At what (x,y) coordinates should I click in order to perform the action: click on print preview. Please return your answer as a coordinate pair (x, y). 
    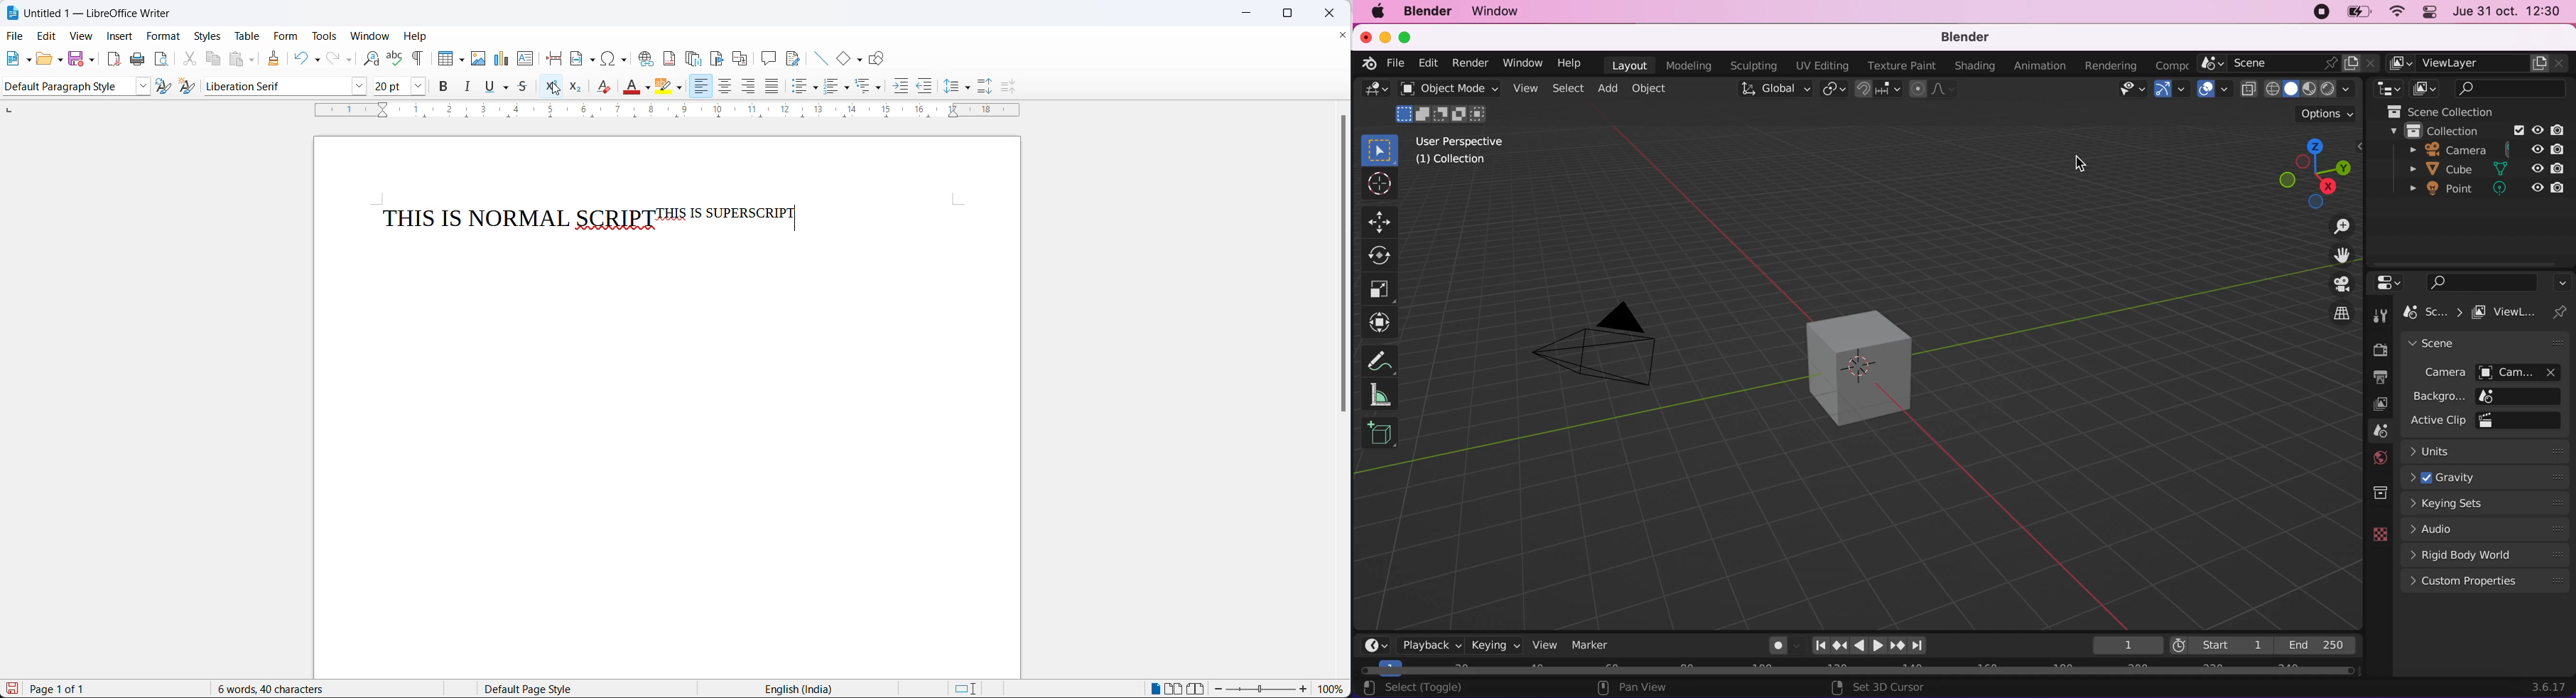
    Looking at the image, I should click on (163, 59).